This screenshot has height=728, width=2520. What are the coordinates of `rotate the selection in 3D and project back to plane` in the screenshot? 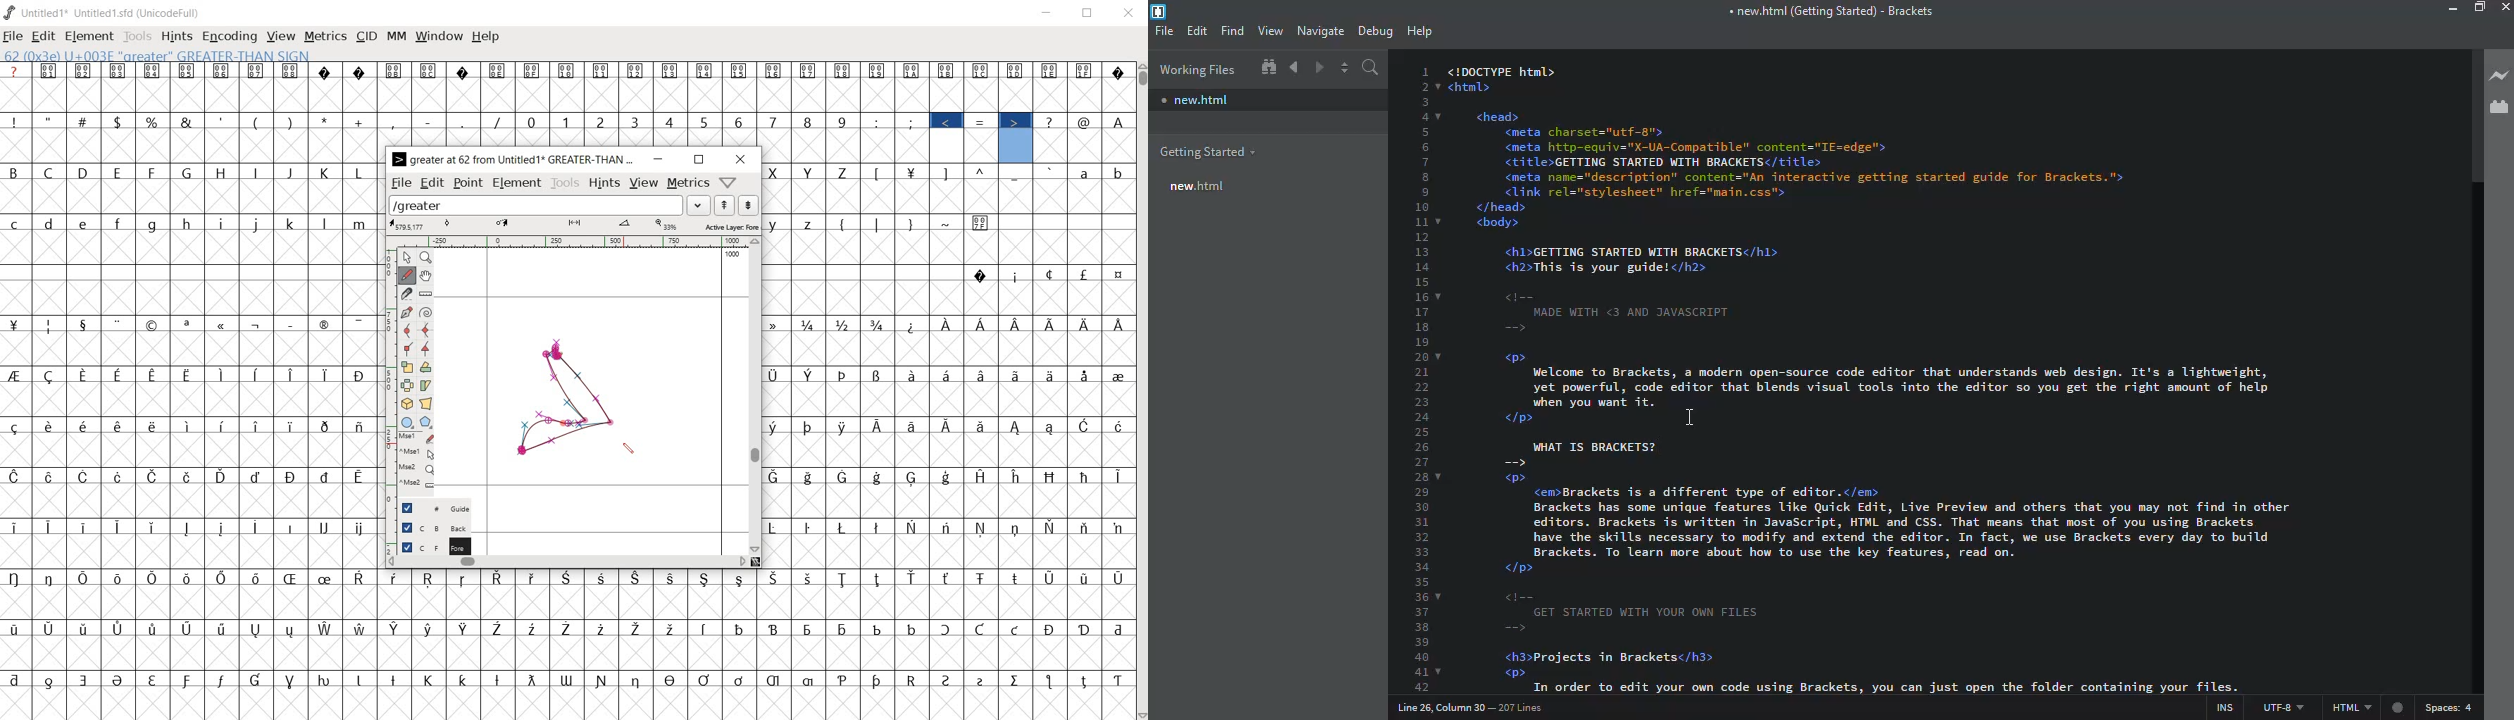 It's located at (407, 403).